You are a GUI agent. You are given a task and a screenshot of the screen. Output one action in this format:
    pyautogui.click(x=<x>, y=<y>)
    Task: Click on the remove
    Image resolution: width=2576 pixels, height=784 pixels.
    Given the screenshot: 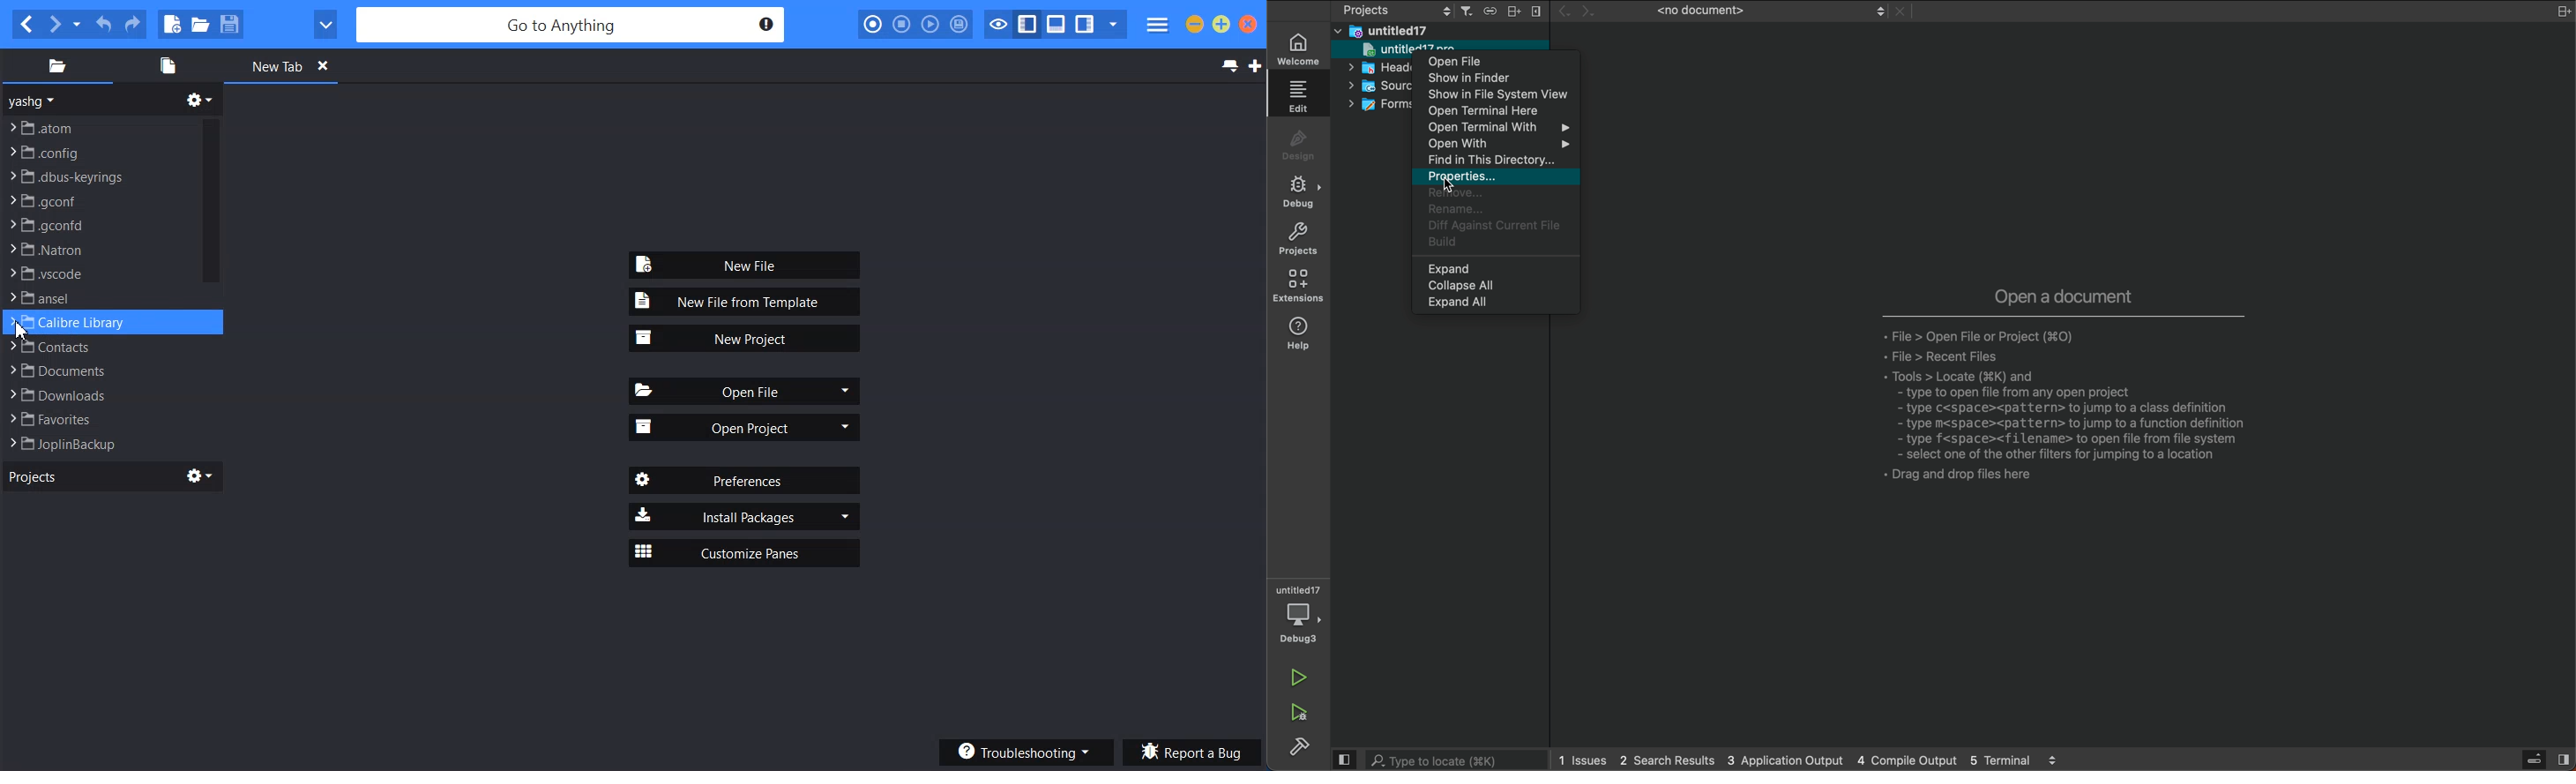 What is the action you would take?
    pyautogui.click(x=1498, y=194)
    